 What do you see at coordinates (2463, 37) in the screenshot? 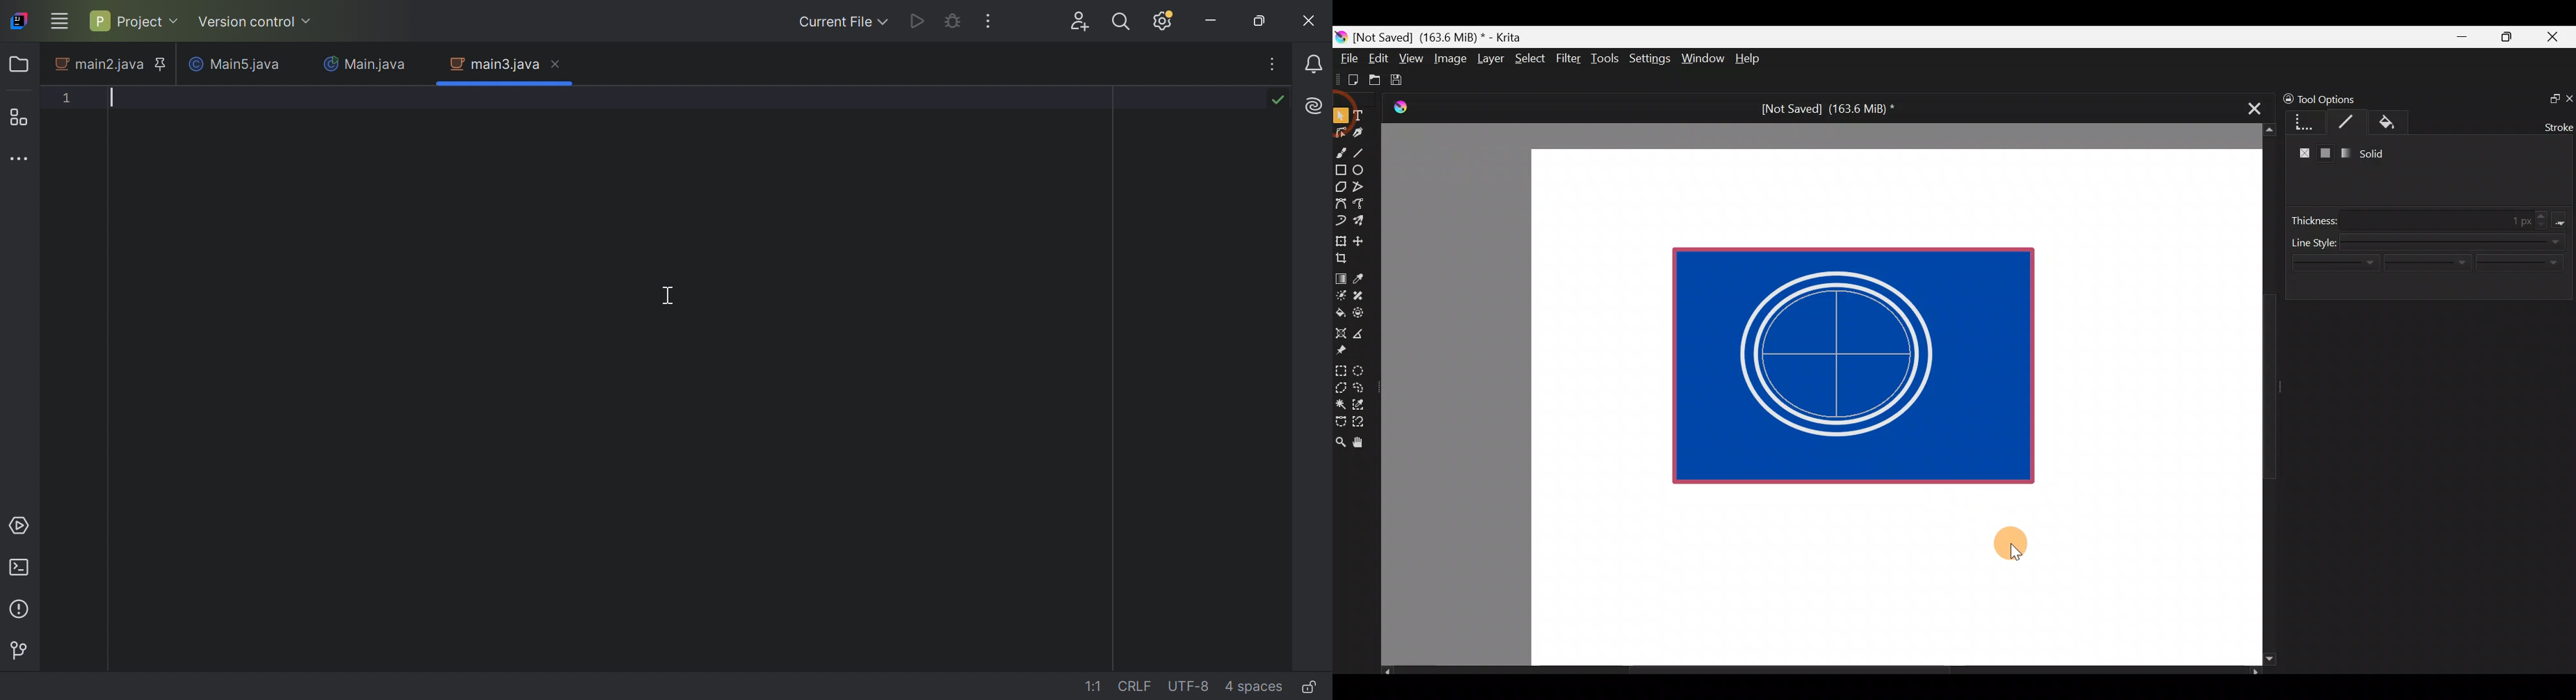
I see `Minimize` at bounding box center [2463, 37].